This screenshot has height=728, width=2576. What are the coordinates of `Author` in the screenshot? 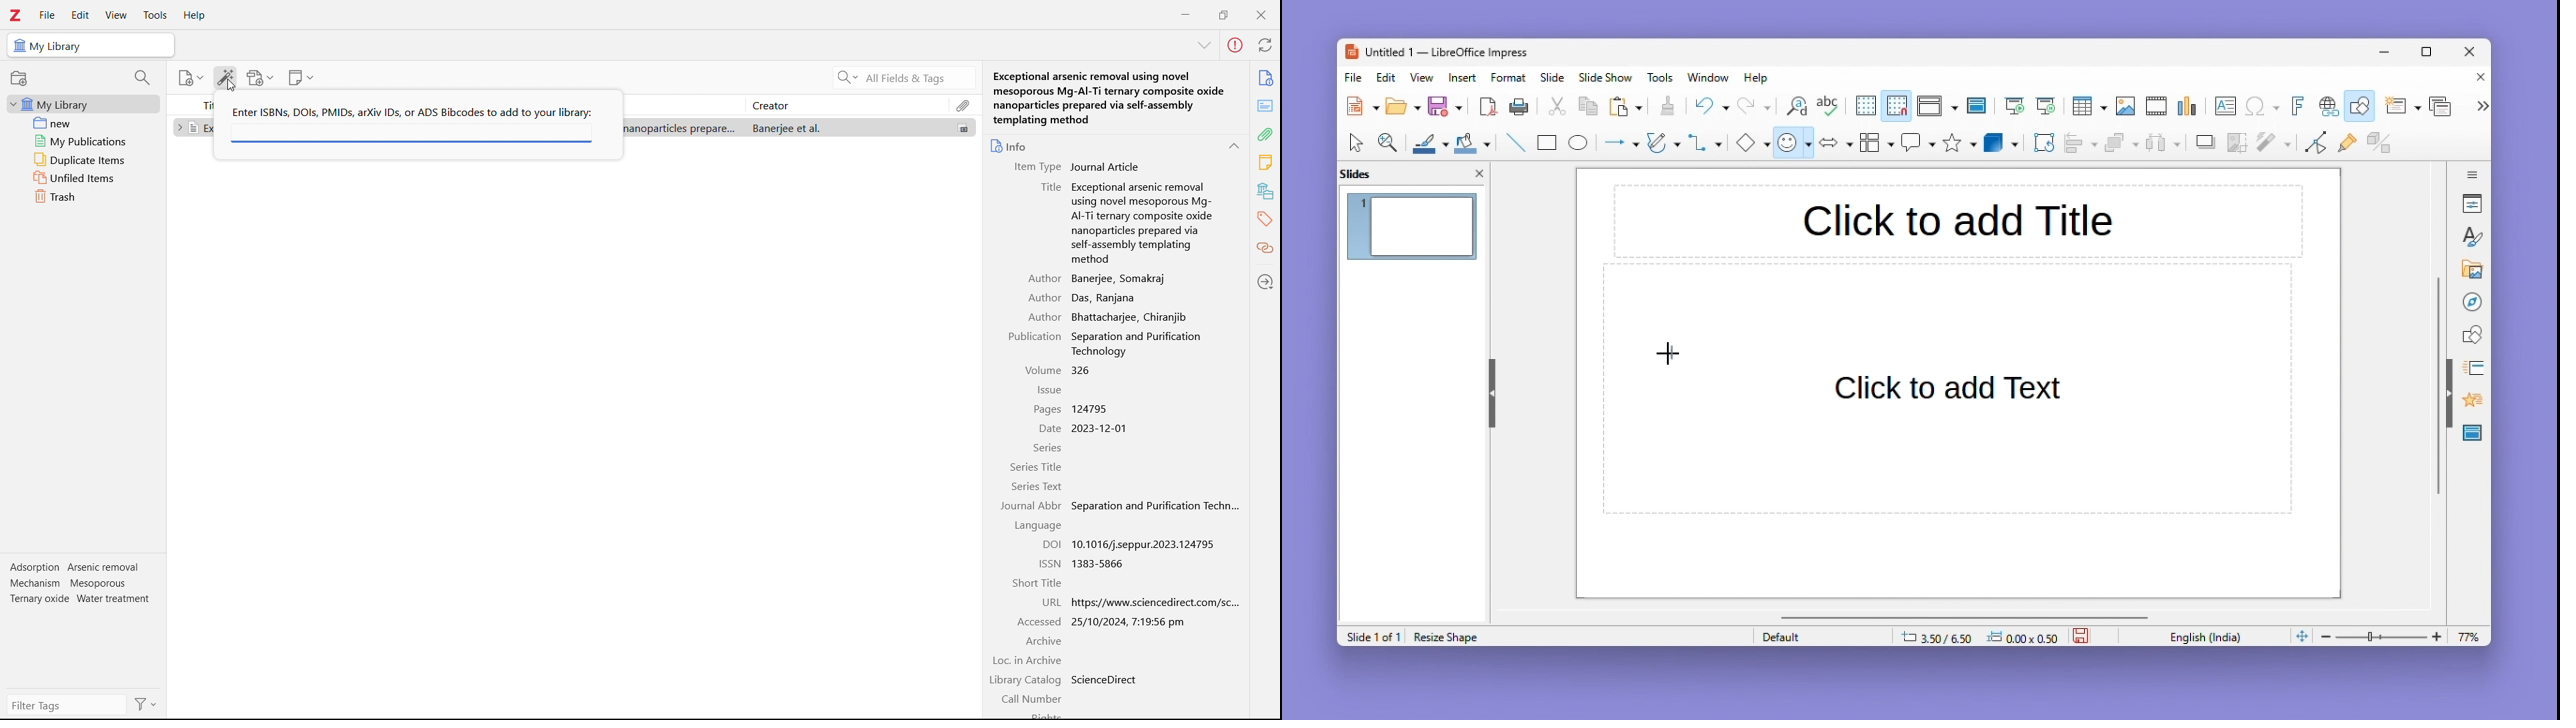 It's located at (1043, 317).